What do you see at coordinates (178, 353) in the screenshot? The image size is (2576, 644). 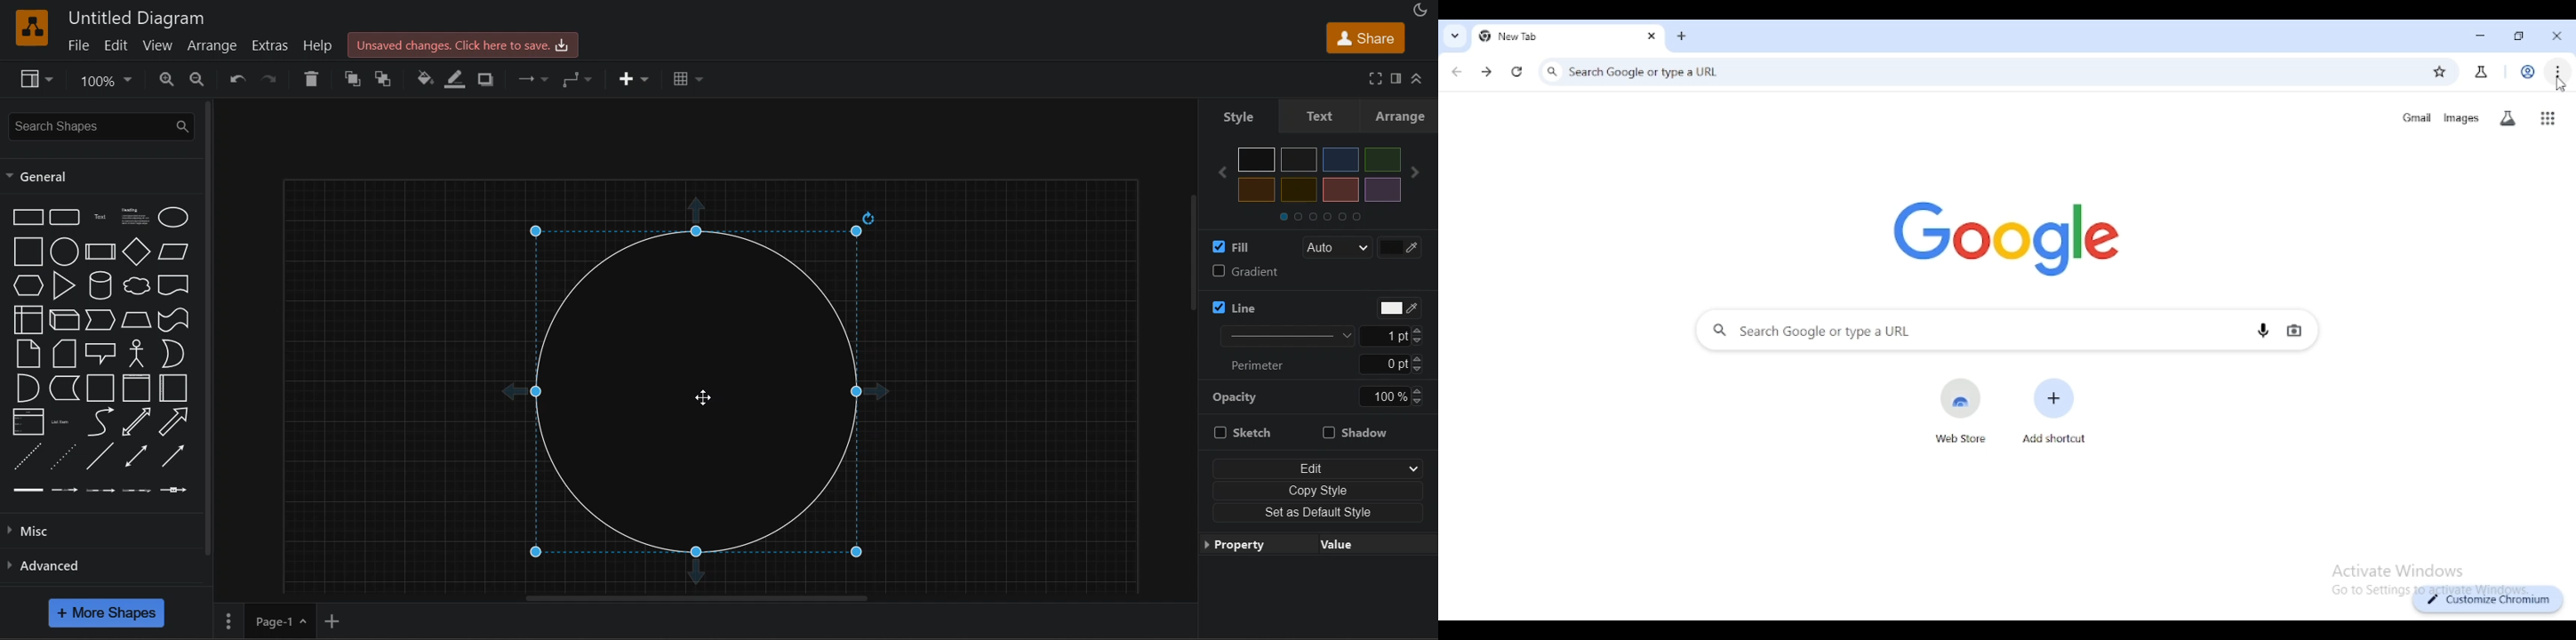 I see `or` at bounding box center [178, 353].